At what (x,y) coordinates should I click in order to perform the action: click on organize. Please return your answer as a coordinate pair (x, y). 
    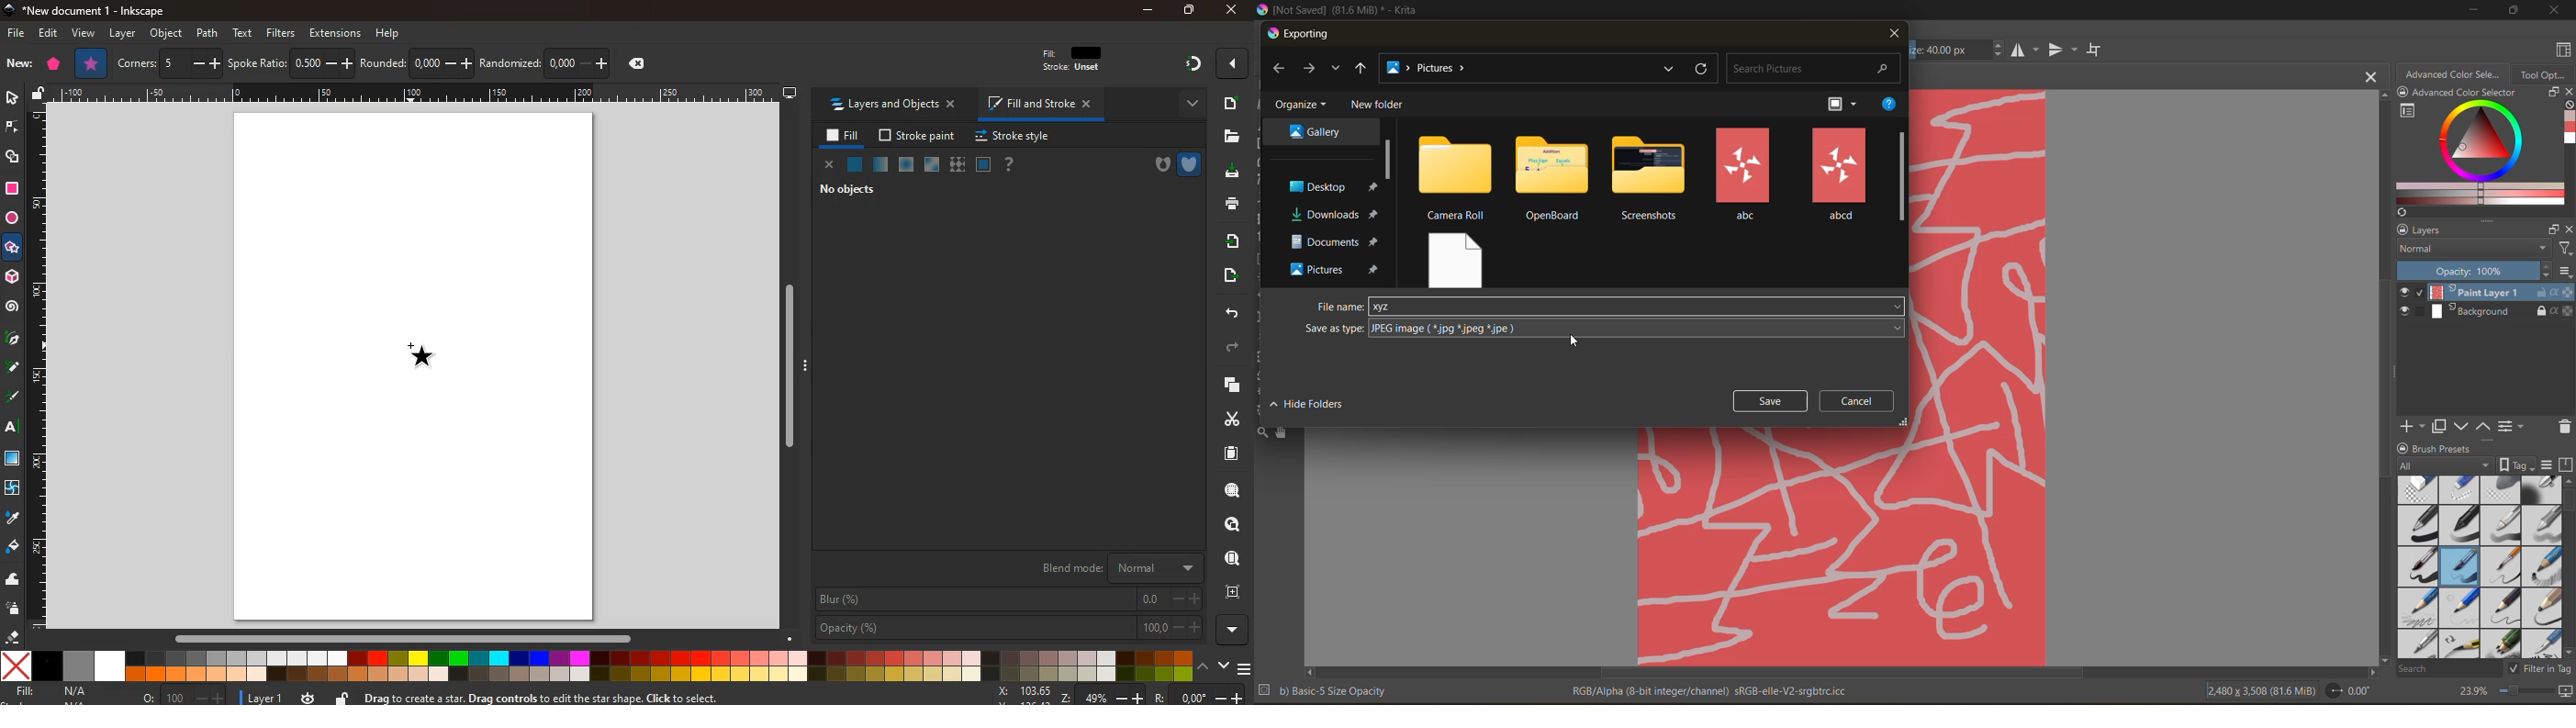
    Looking at the image, I should click on (1304, 105).